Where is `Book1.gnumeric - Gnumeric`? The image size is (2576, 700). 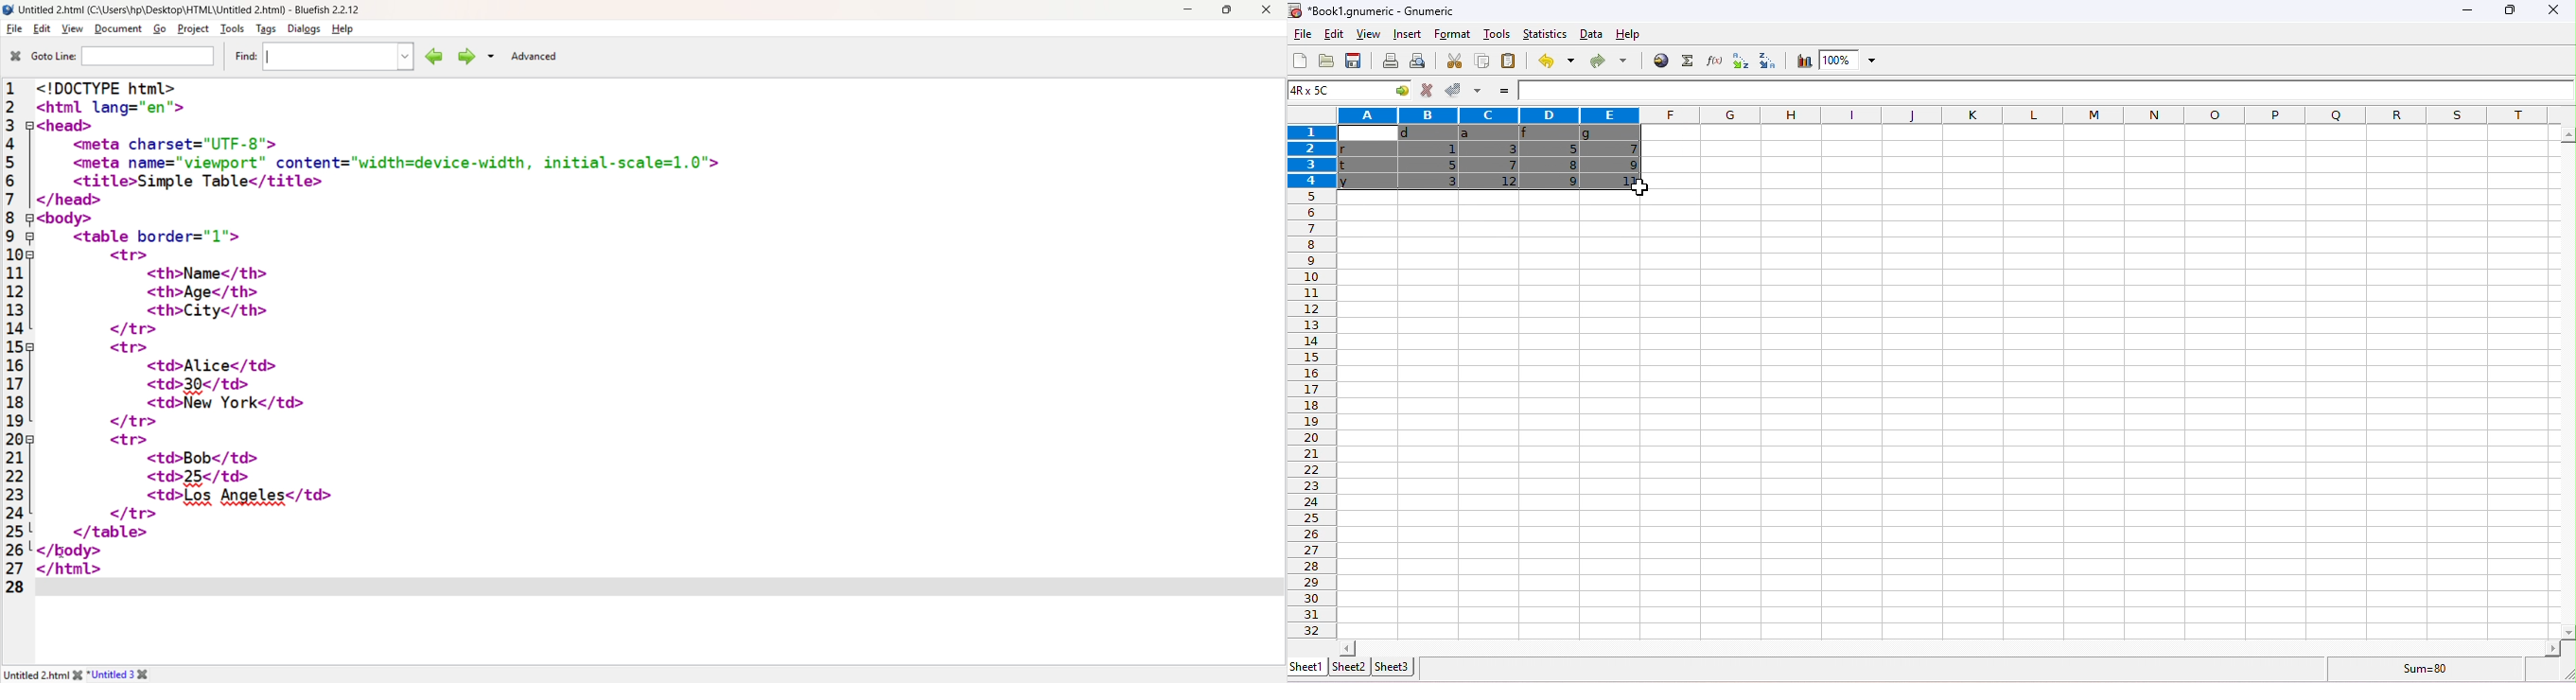
Book1.gnumeric - Gnumeric is located at coordinates (1375, 10).